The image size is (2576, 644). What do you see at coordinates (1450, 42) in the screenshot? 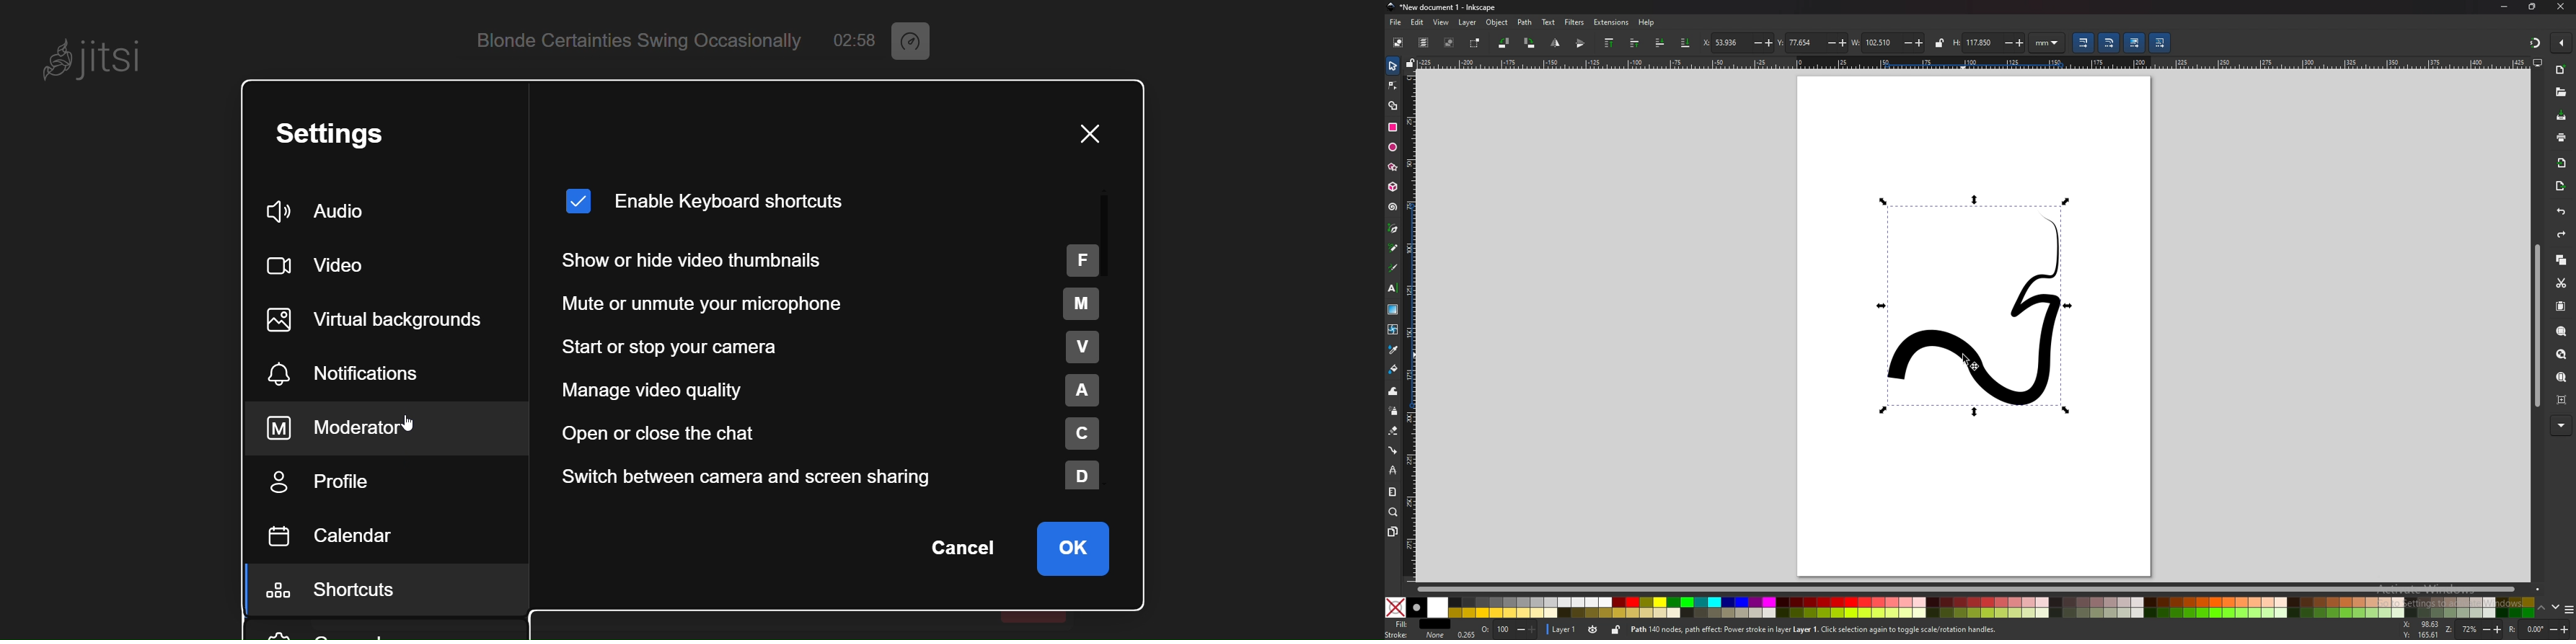
I see `deselect` at bounding box center [1450, 42].